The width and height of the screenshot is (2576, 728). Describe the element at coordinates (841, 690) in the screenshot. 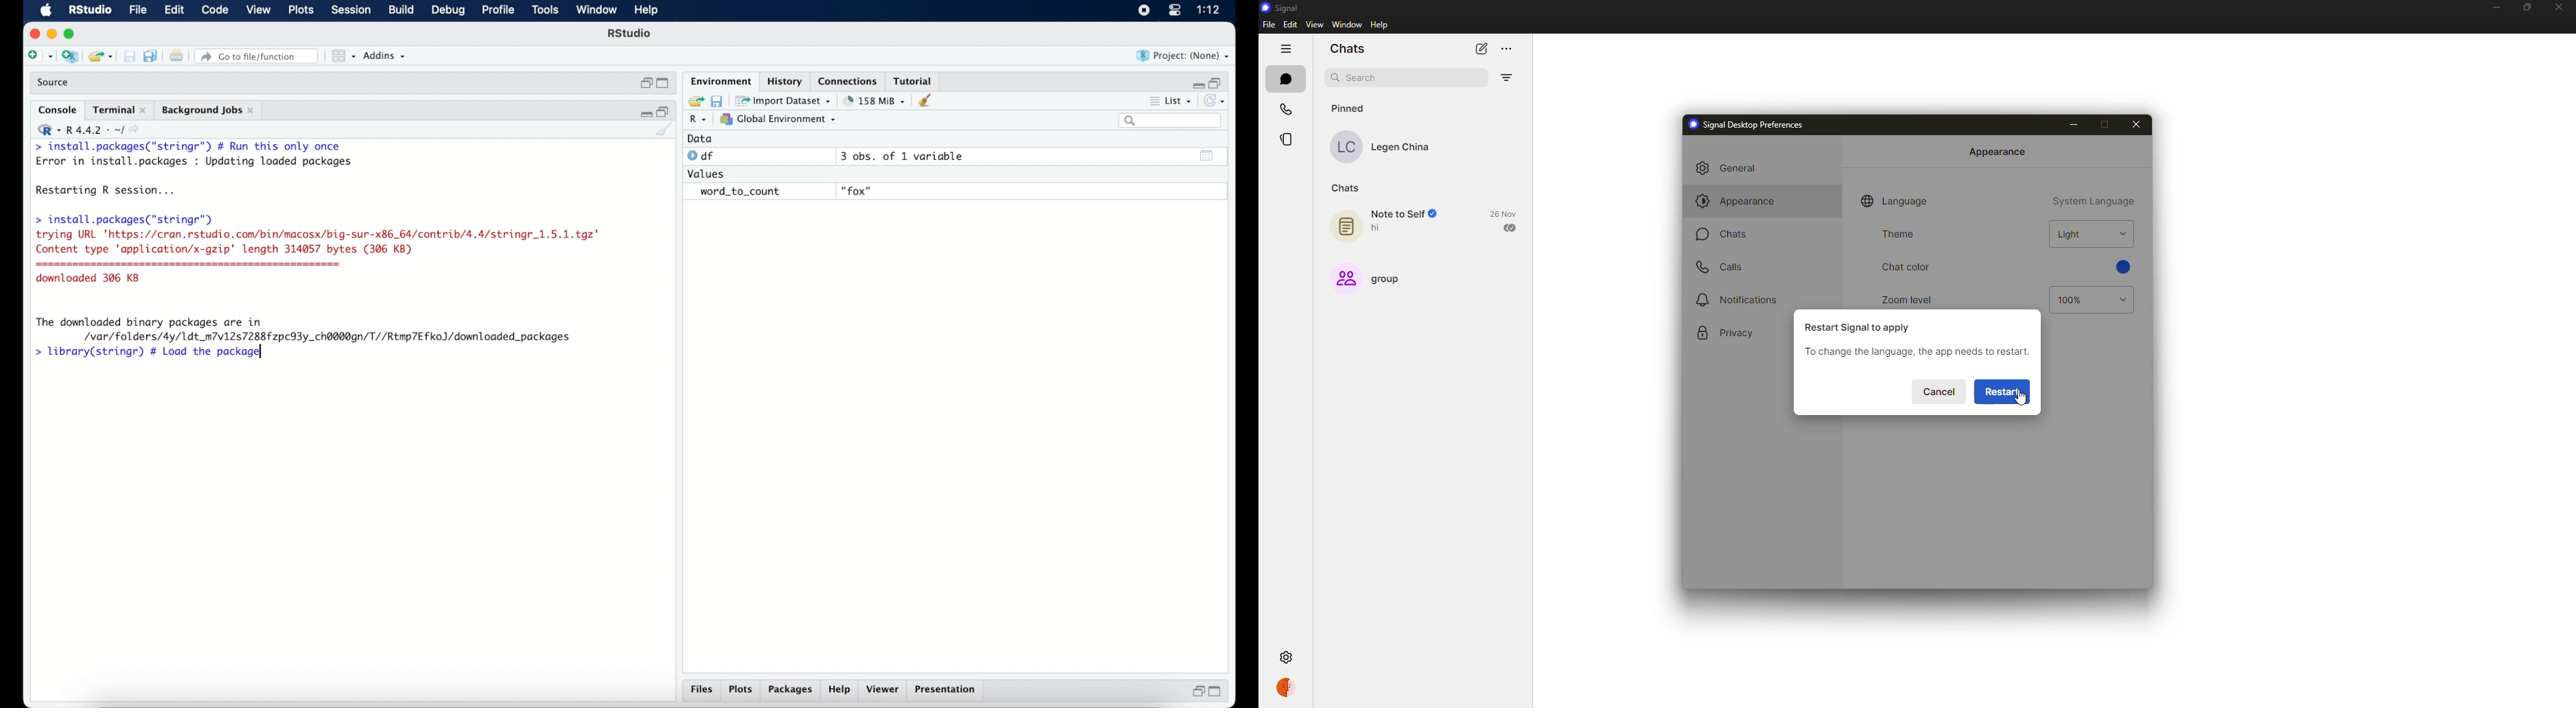

I see `help` at that location.